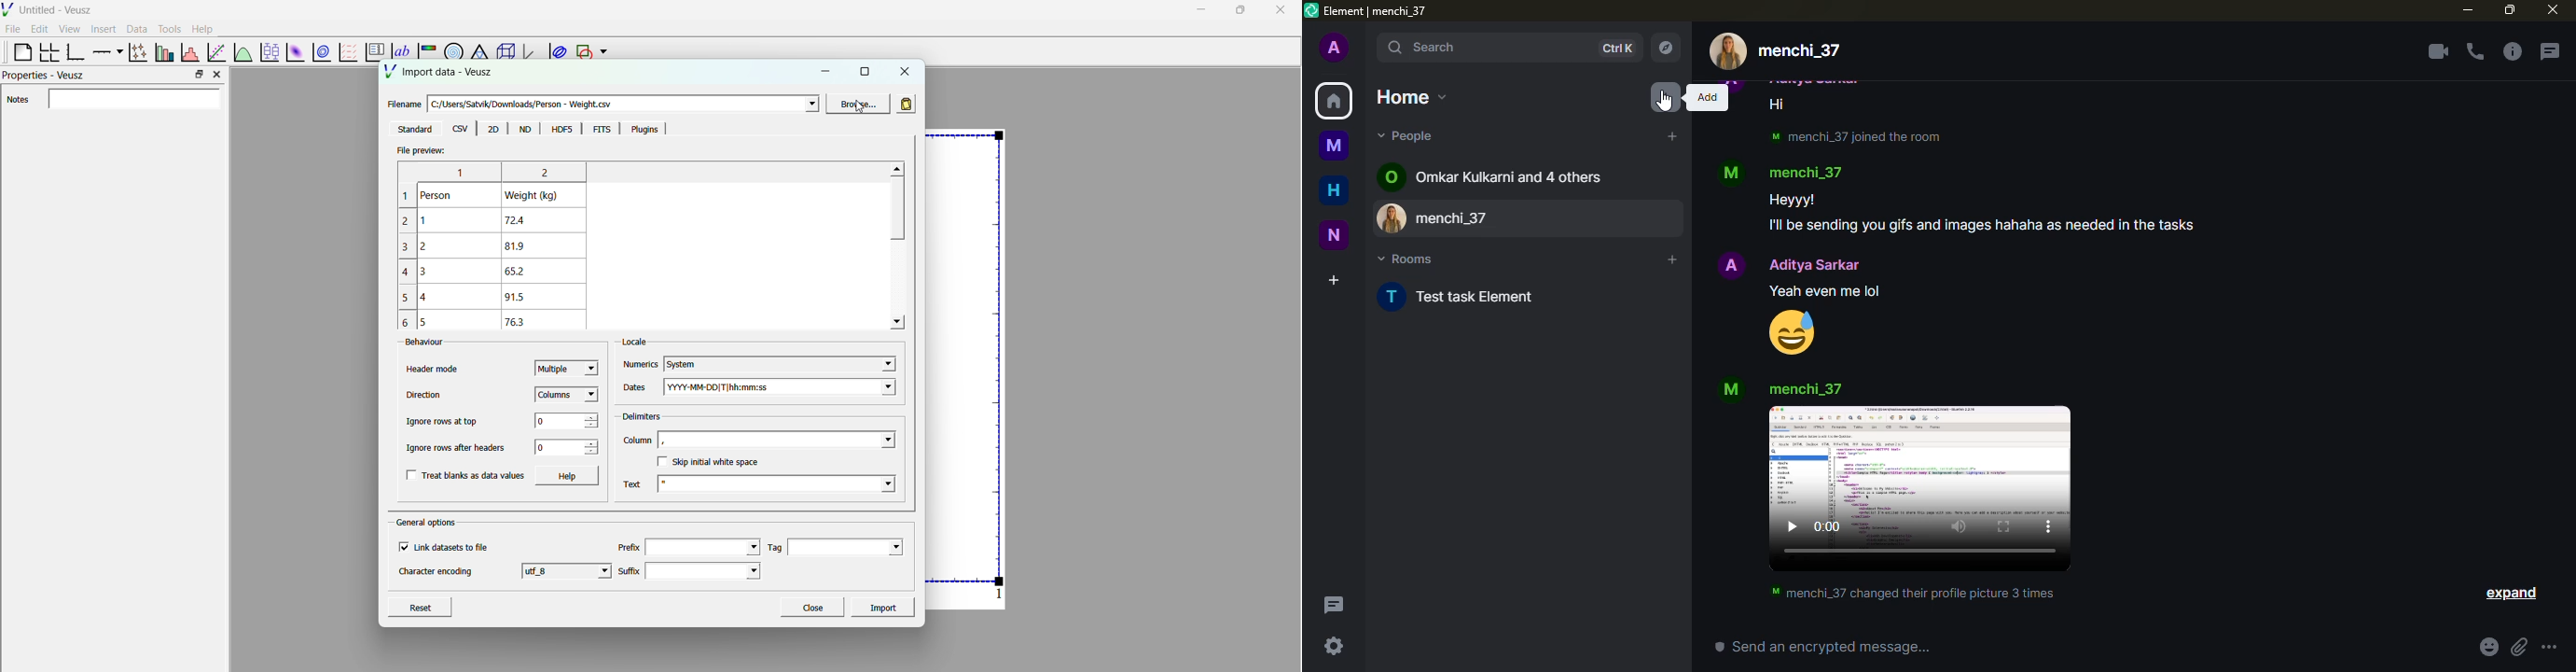 The width and height of the screenshot is (2576, 672). I want to click on Tag, so click(774, 547).